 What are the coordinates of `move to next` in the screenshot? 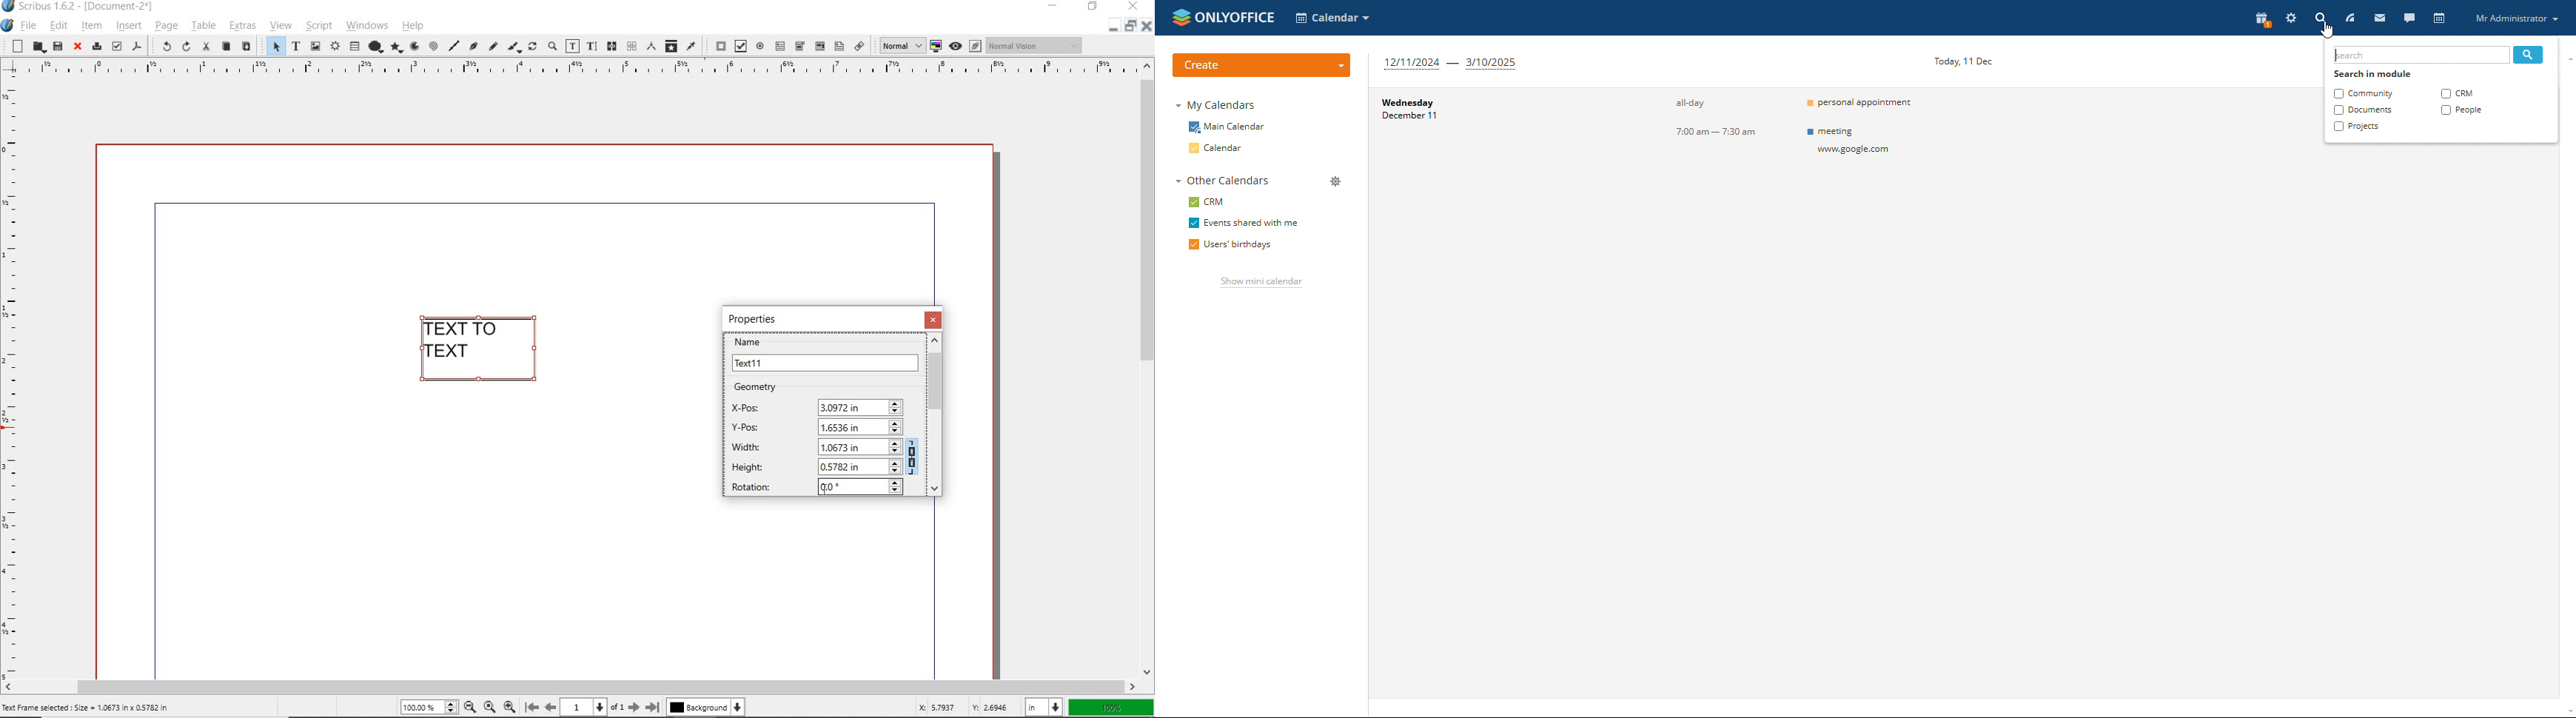 It's located at (637, 709).